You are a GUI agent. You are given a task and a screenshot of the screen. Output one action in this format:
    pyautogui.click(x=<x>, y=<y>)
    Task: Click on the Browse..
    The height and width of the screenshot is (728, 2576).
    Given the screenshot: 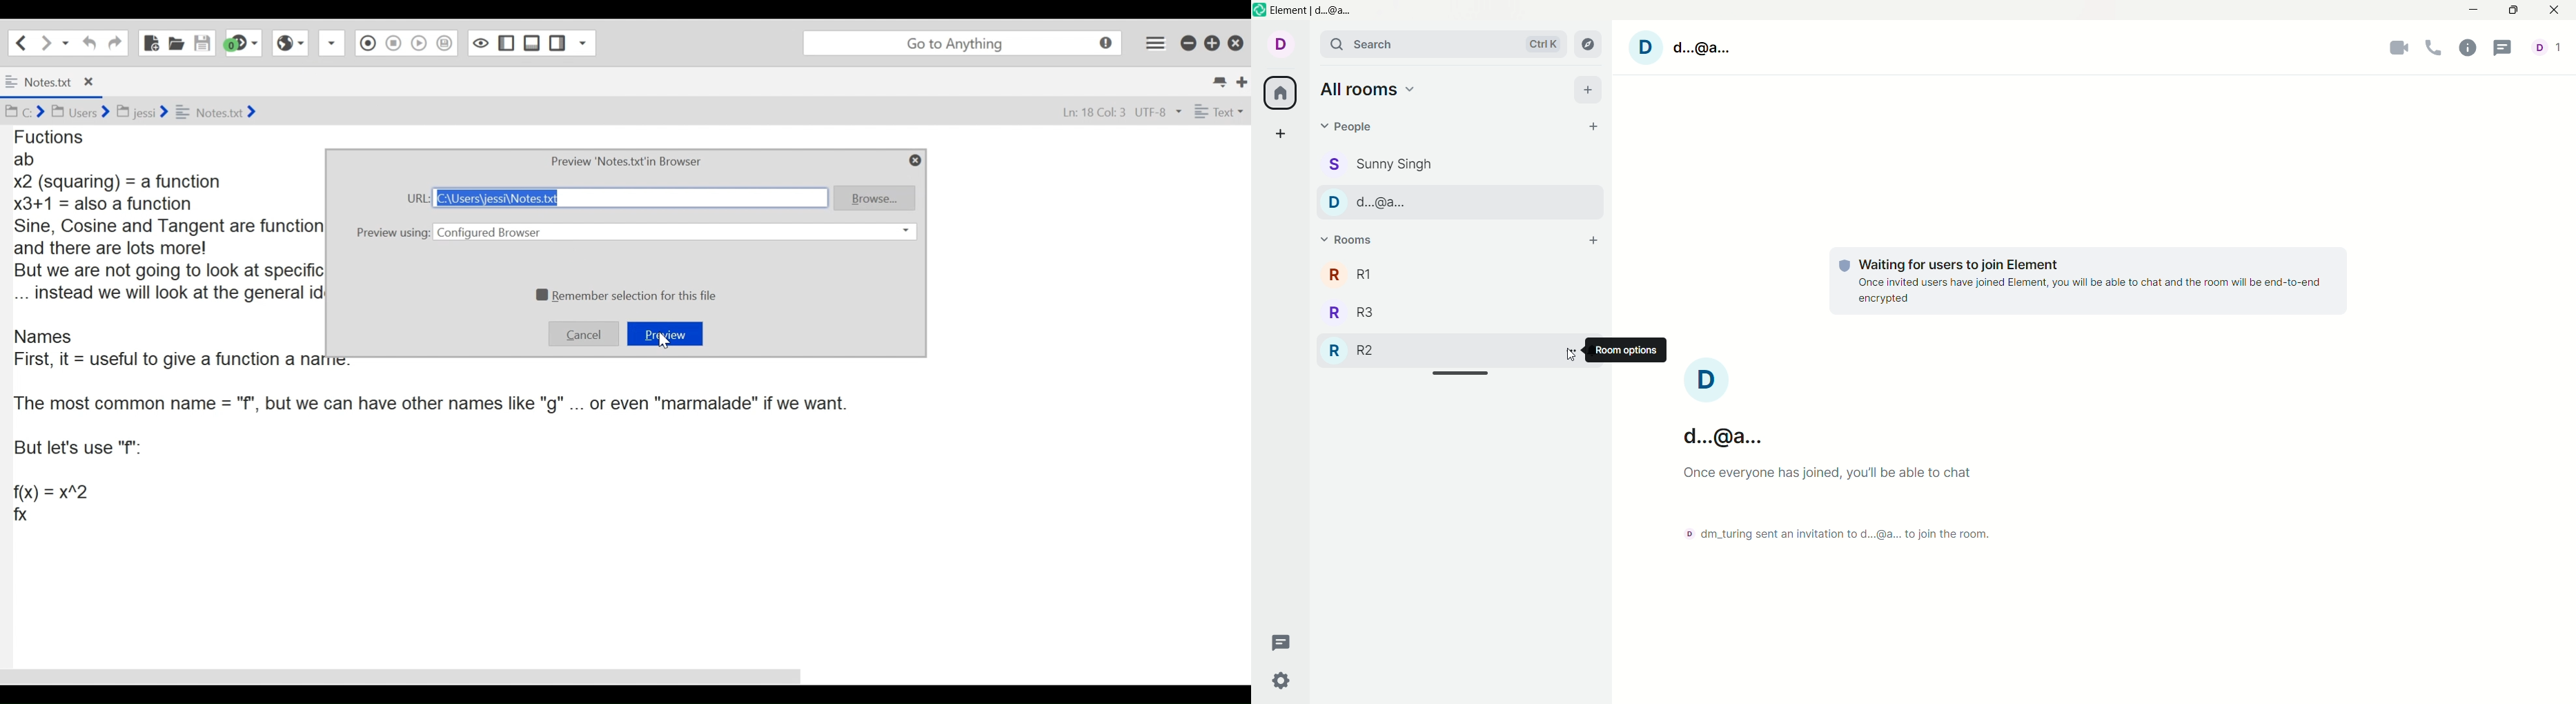 What is the action you would take?
    pyautogui.click(x=877, y=199)
    